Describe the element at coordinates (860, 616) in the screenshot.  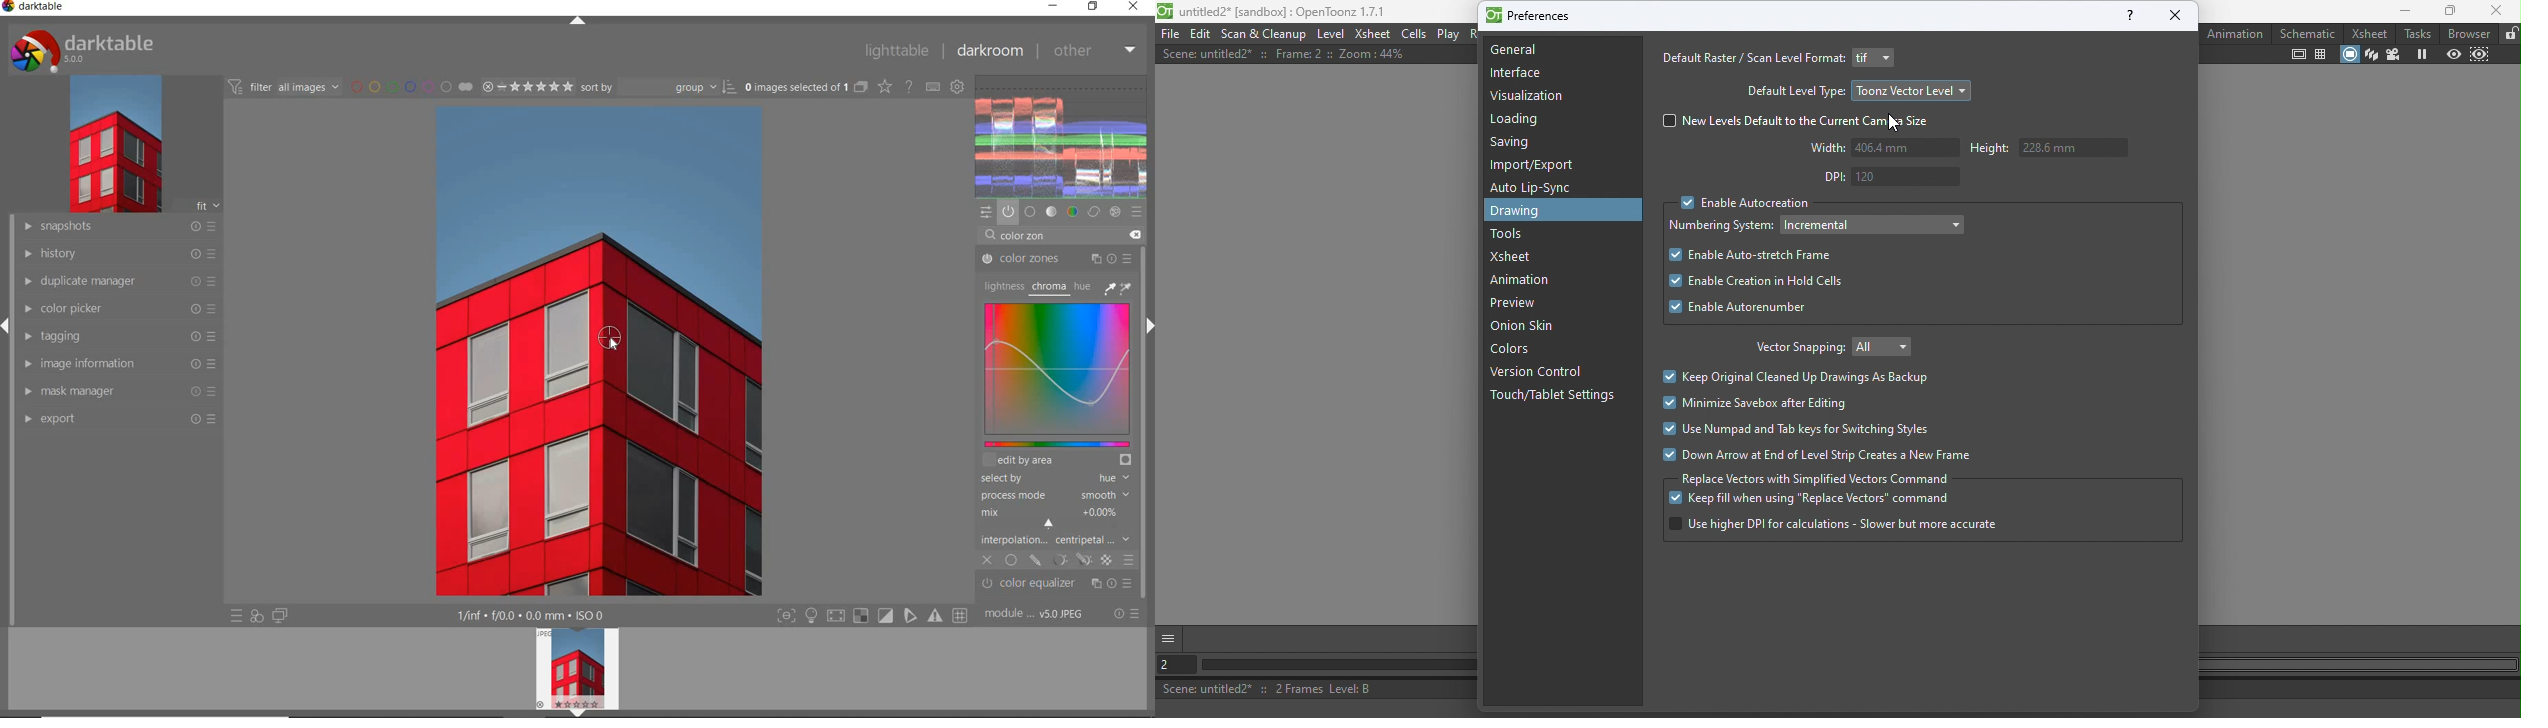
I see `gamut check` at that location.